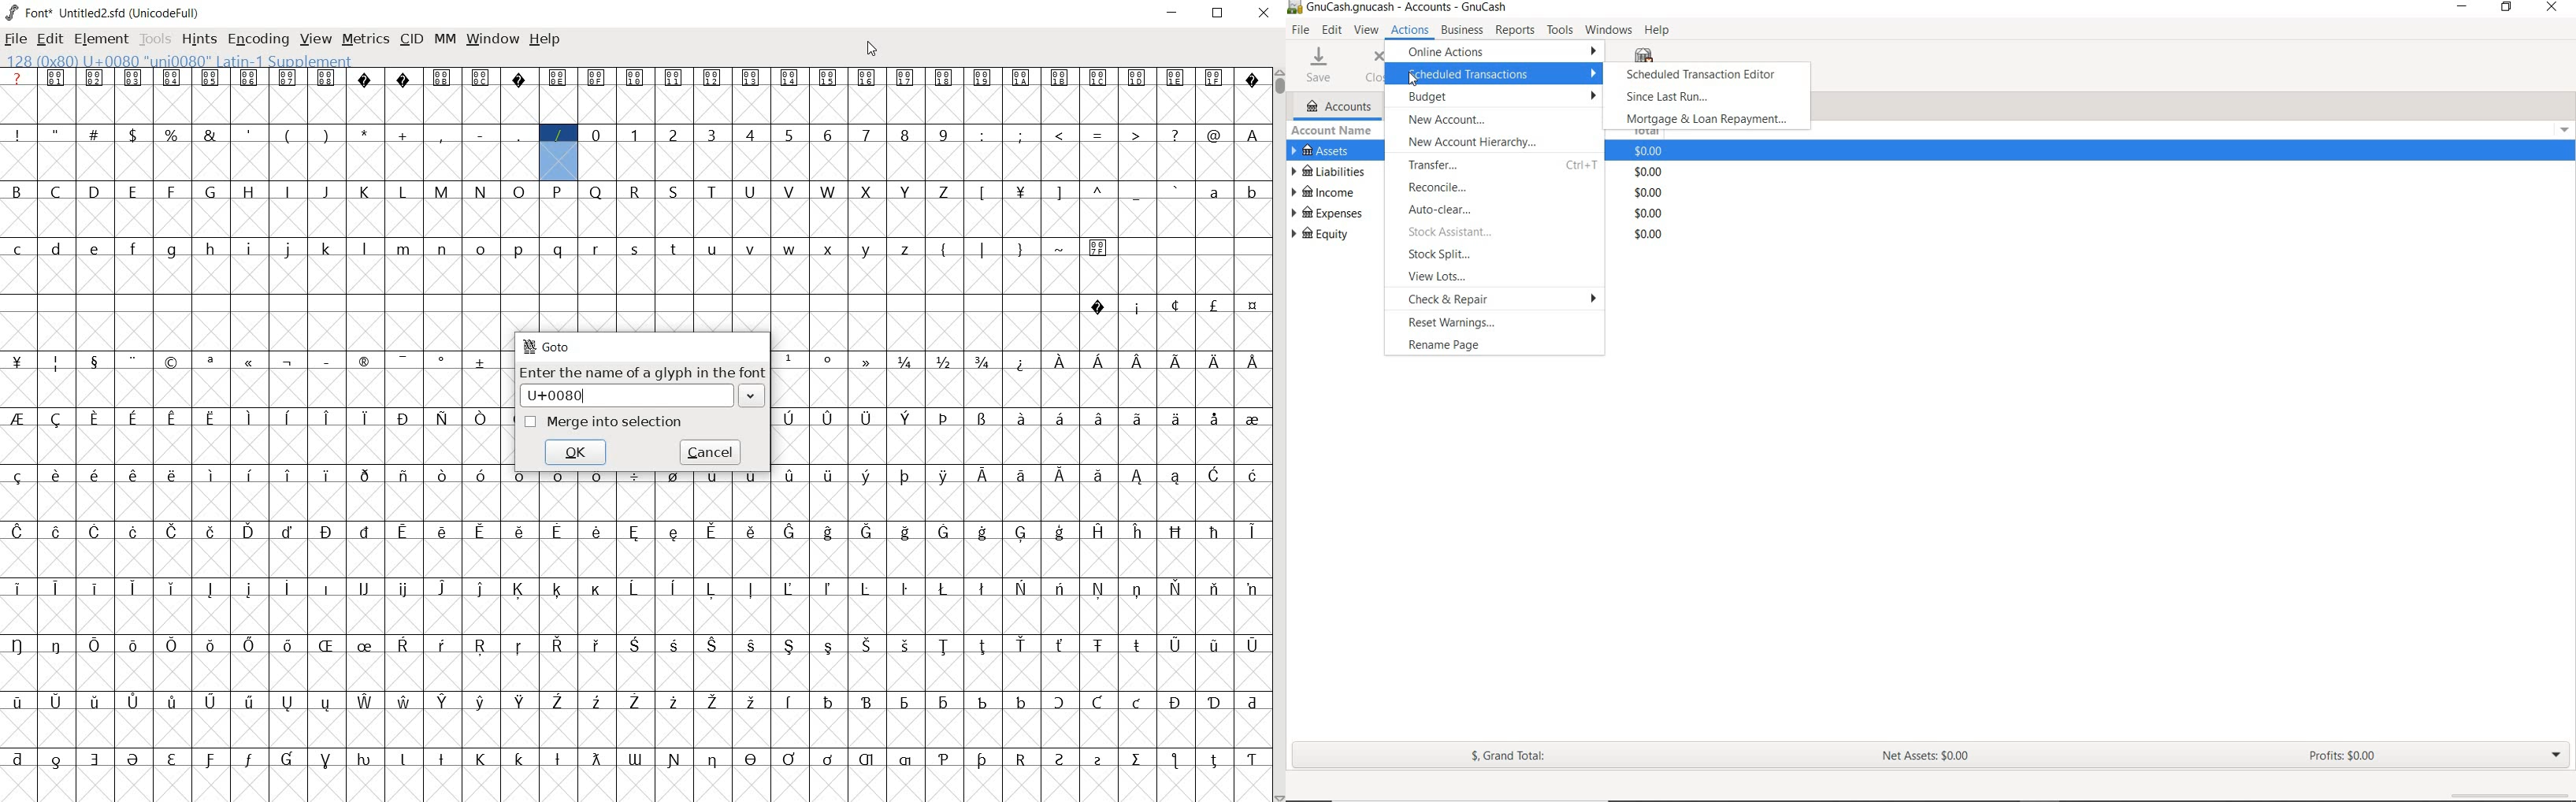 Image resolution: width=2576 pixels, height=812 pixels. Describe the element at coordinates (325, 645) in the screenshot. I see `glyph` at that location.